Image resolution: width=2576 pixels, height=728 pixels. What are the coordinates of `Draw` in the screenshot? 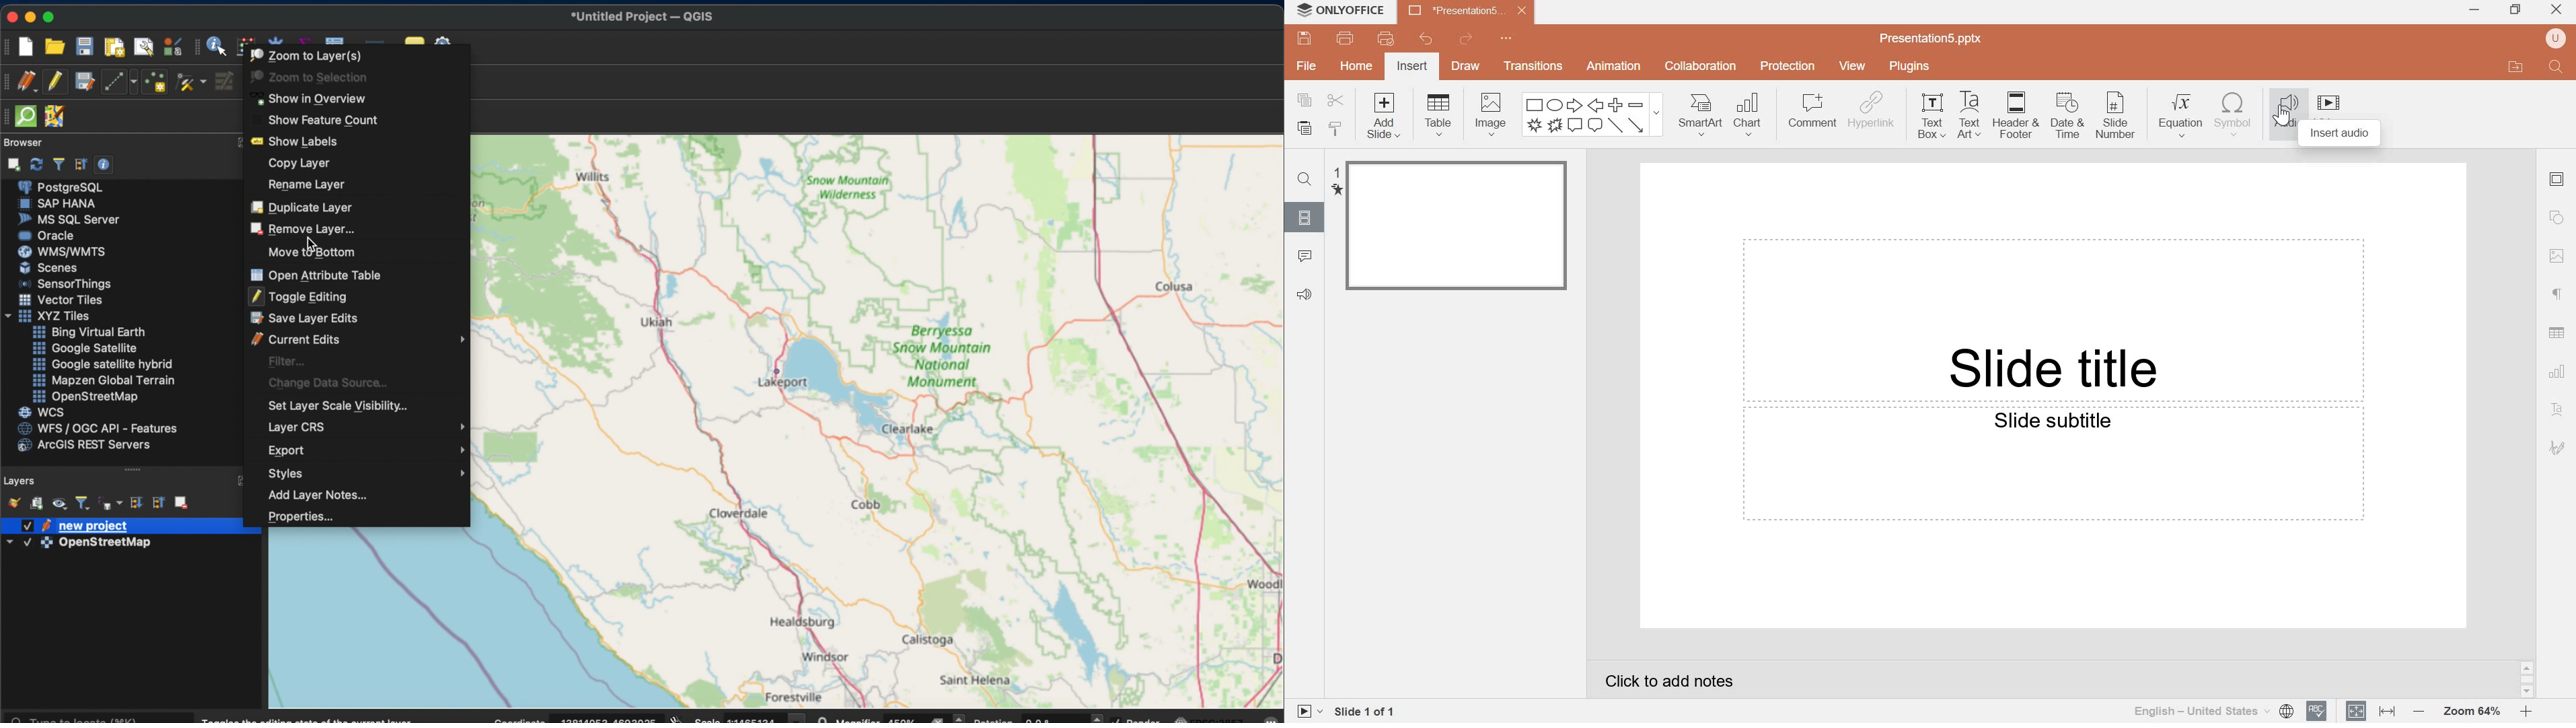 It's located at (1465, 67).